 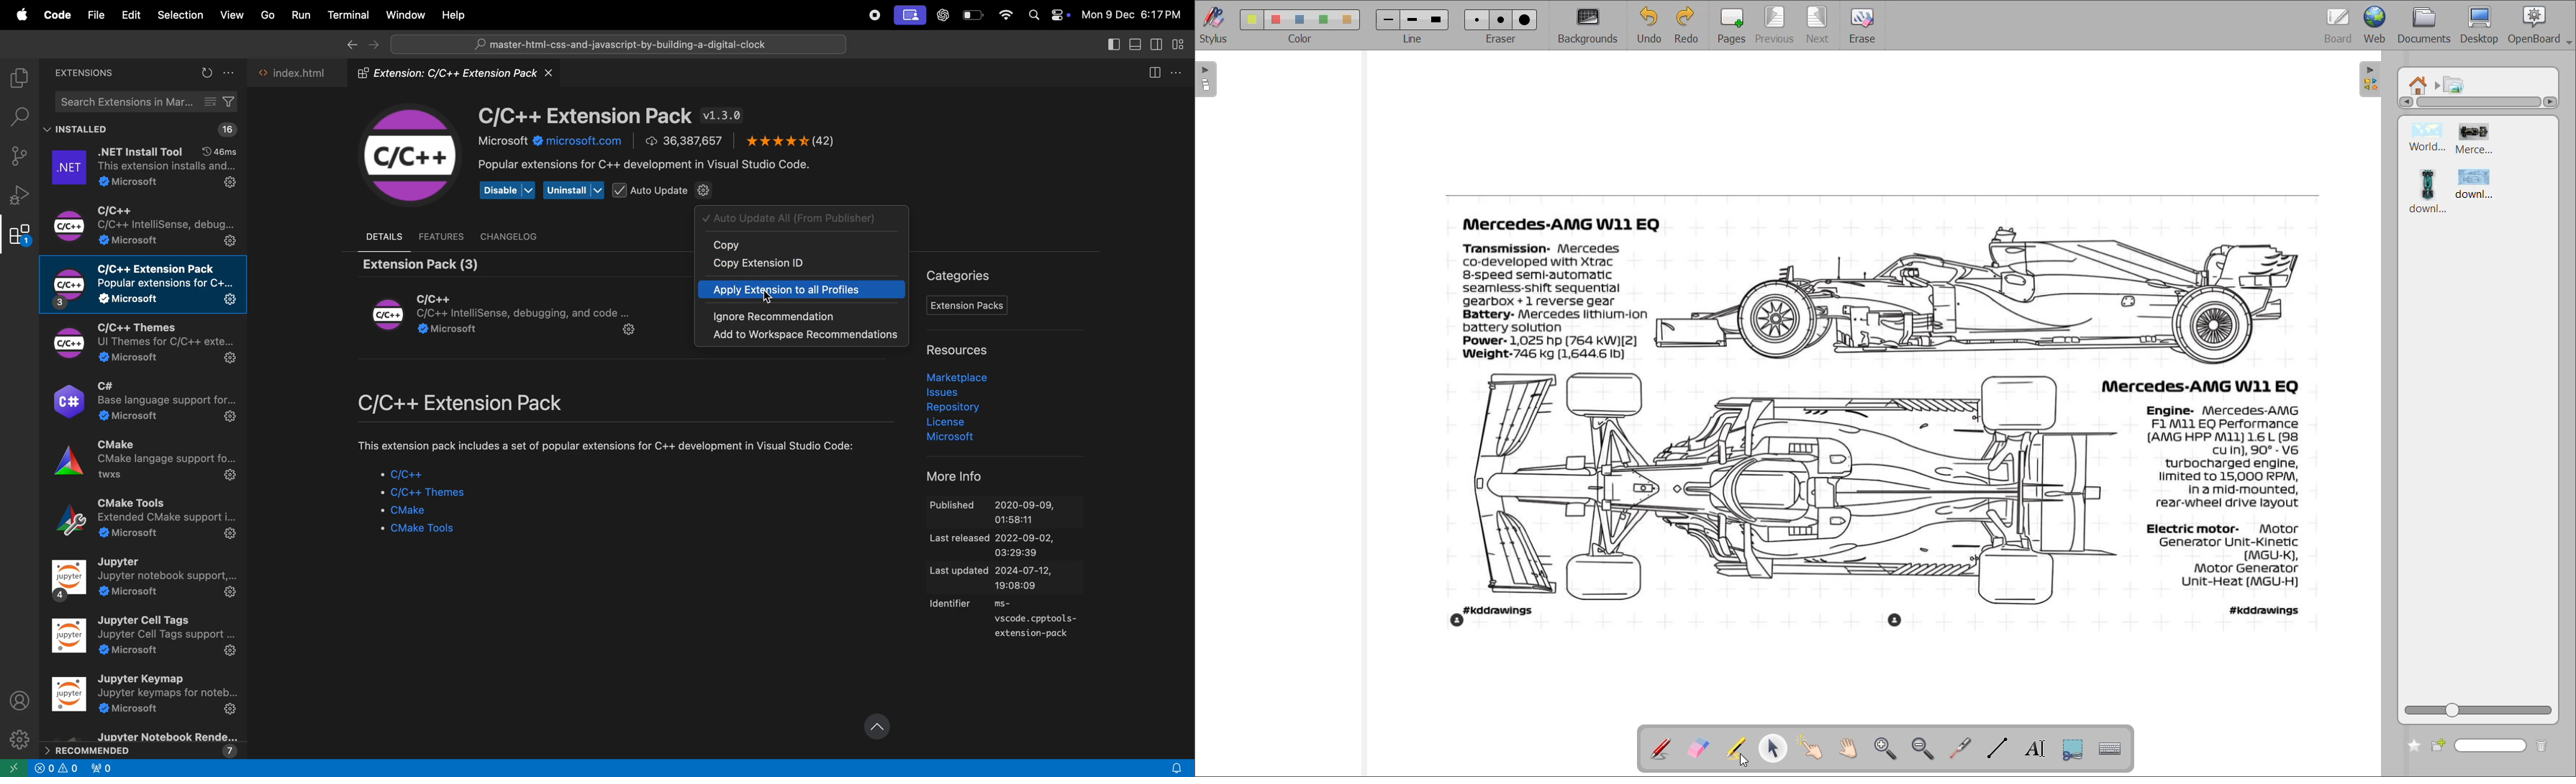 What do you see at coordinates (804, 291) in the screenshot?
I see `apply extension to all profiles` at bounding box center [804, 291].